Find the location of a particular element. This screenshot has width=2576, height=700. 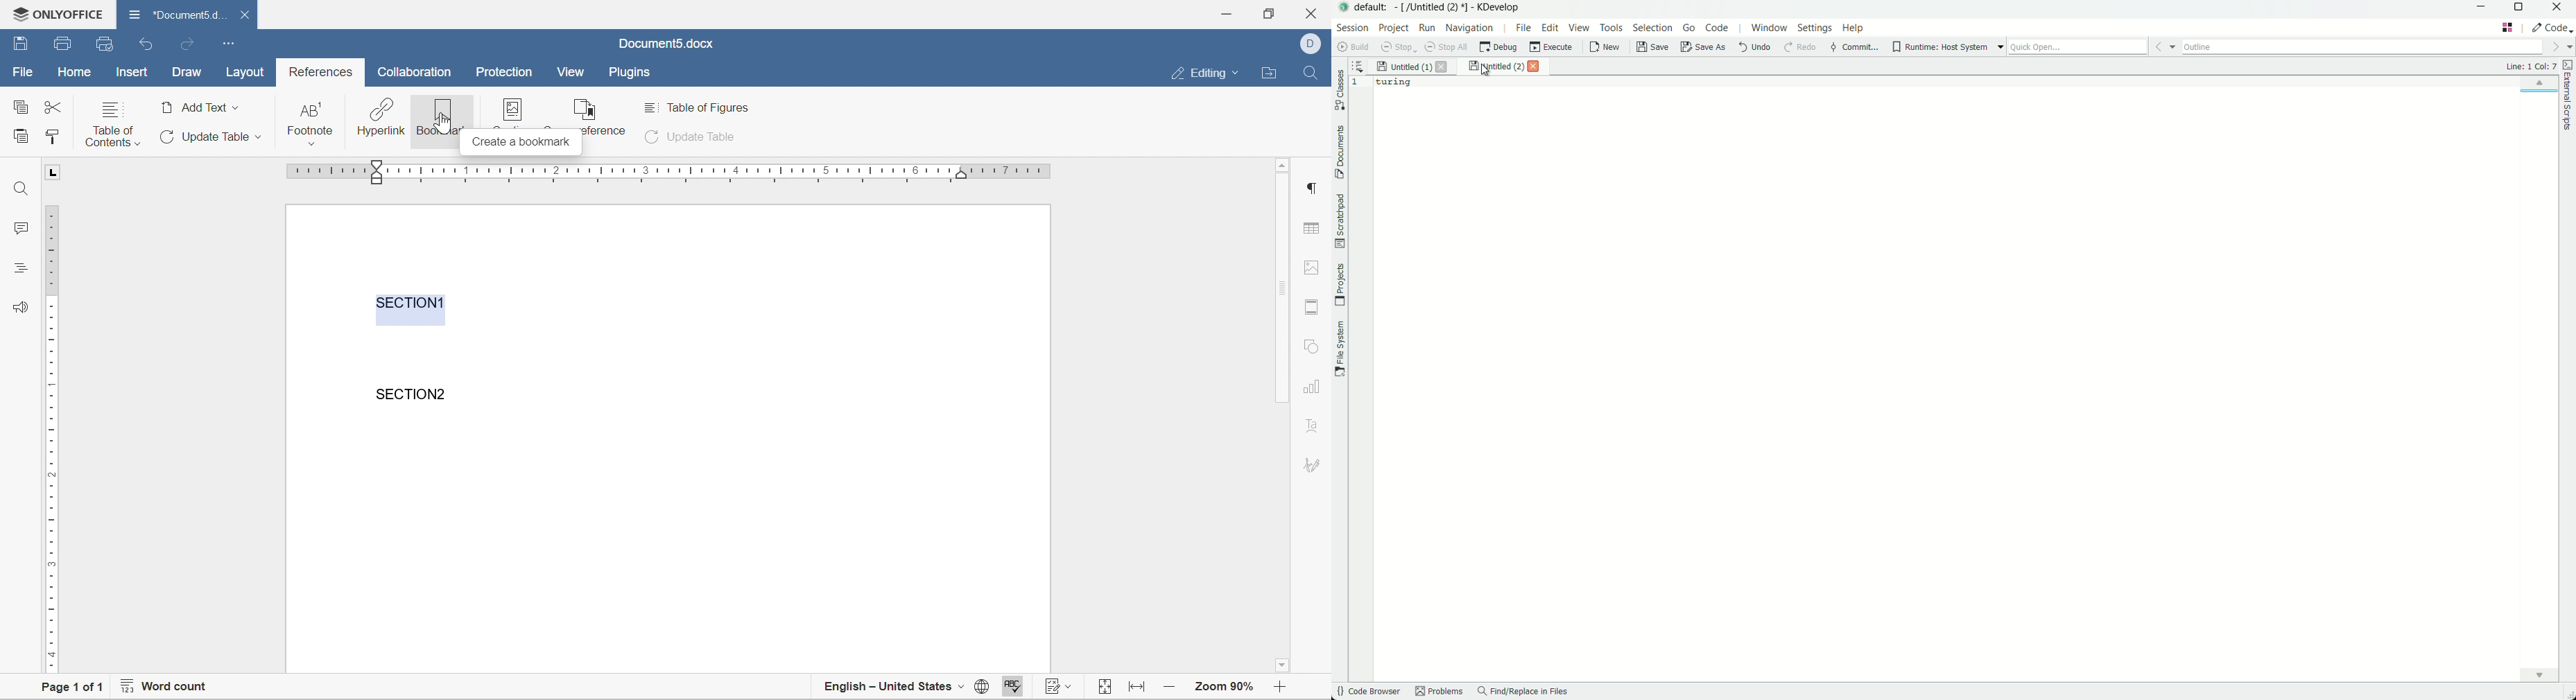

scroll bar is located at coordinates (1283, 288).